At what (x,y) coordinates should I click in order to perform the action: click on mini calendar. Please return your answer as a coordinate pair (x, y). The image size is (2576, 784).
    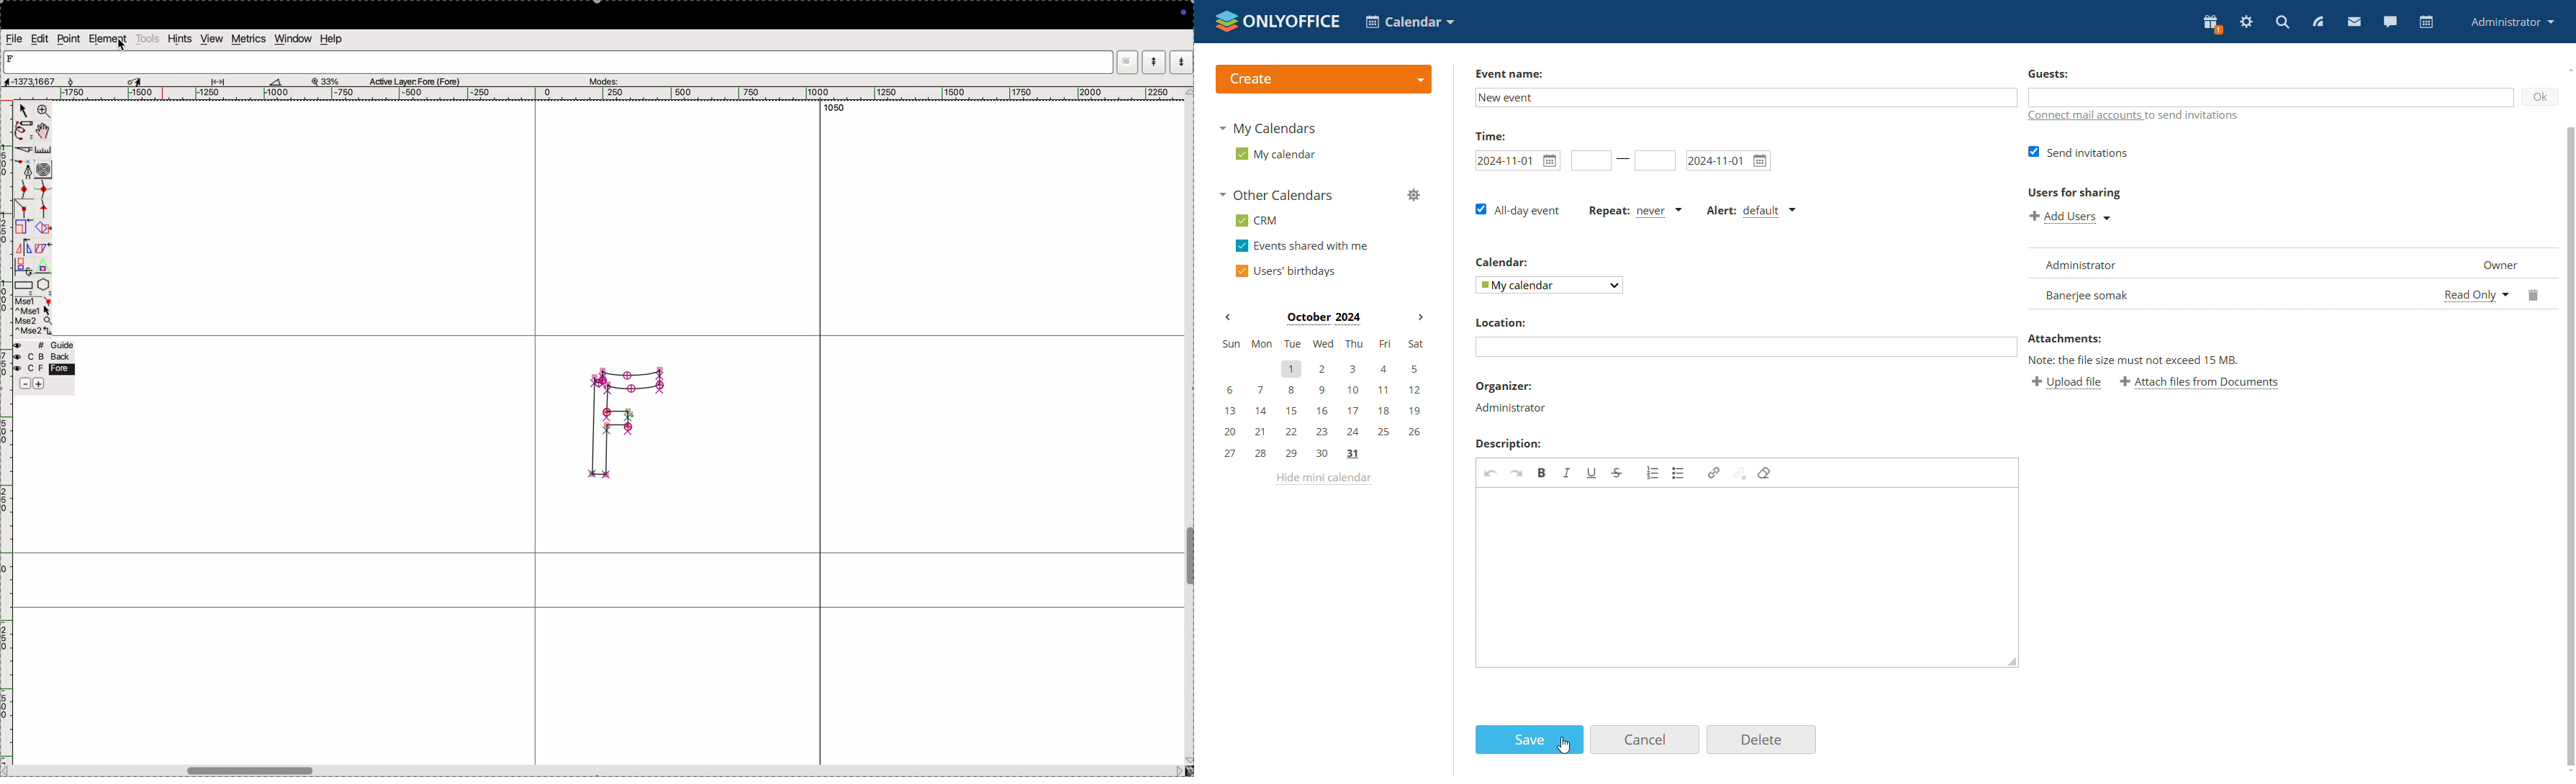
    Looking at the image, I should click on (1322, 399).